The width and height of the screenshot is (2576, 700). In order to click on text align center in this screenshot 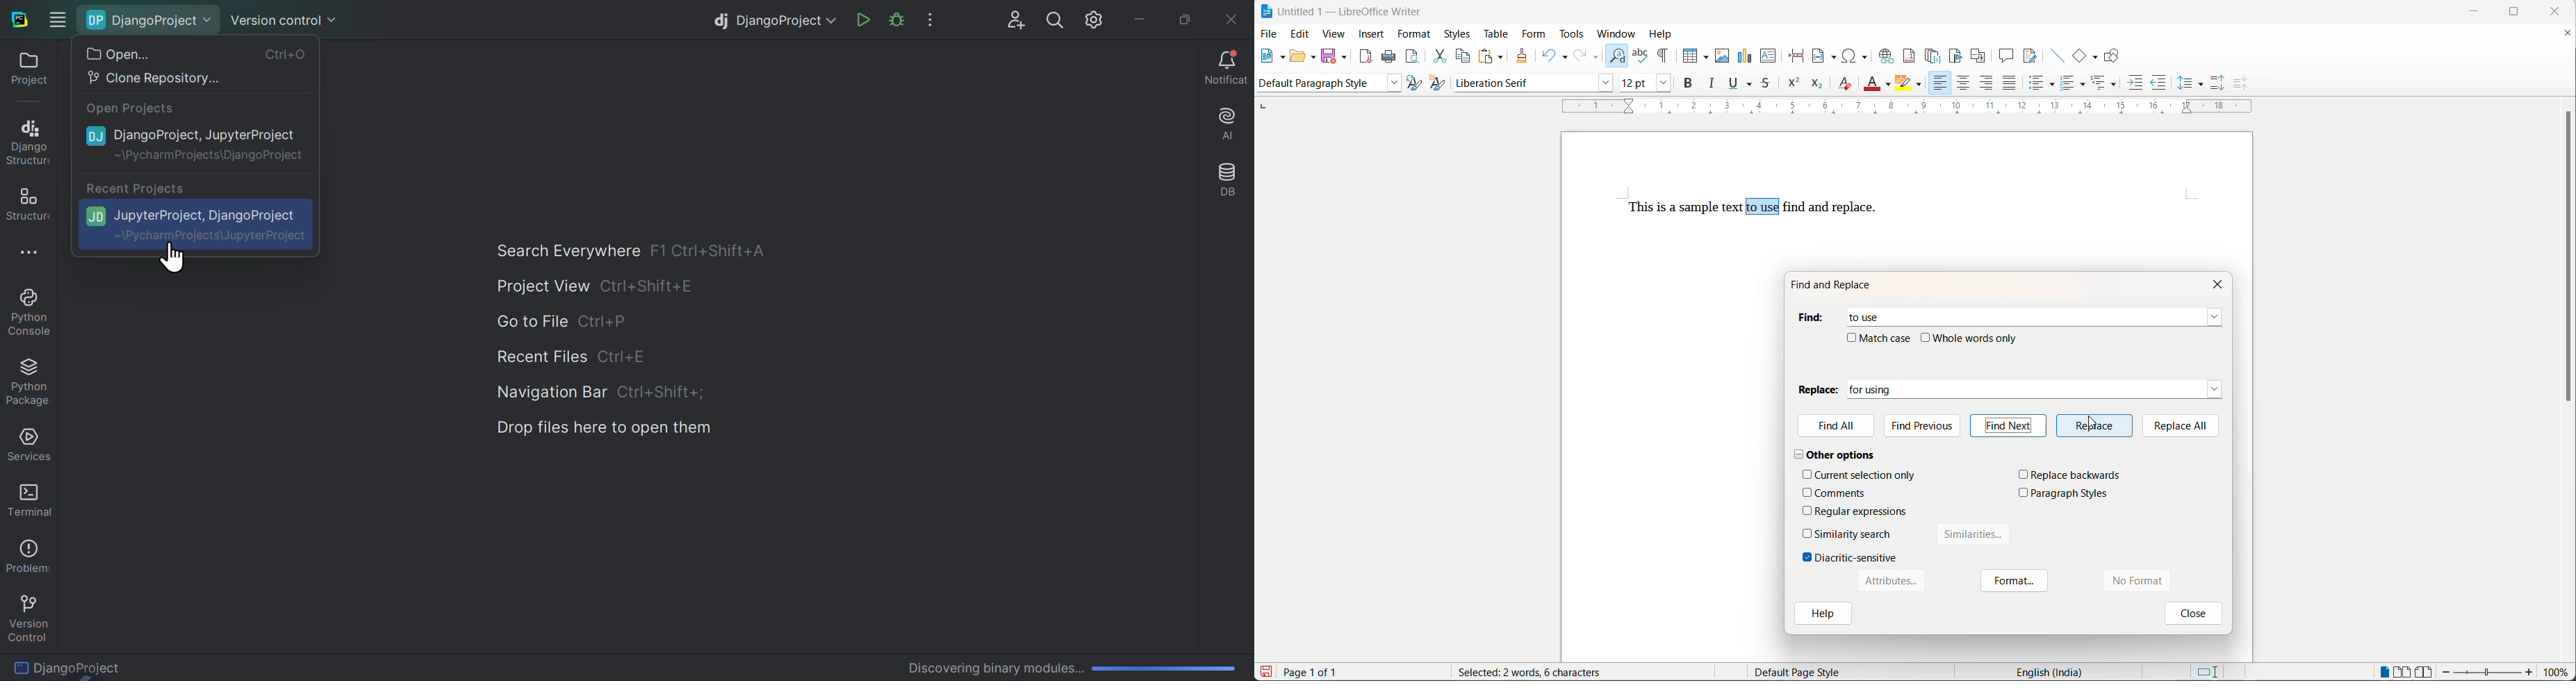, I will do `click(1964, 84)`.